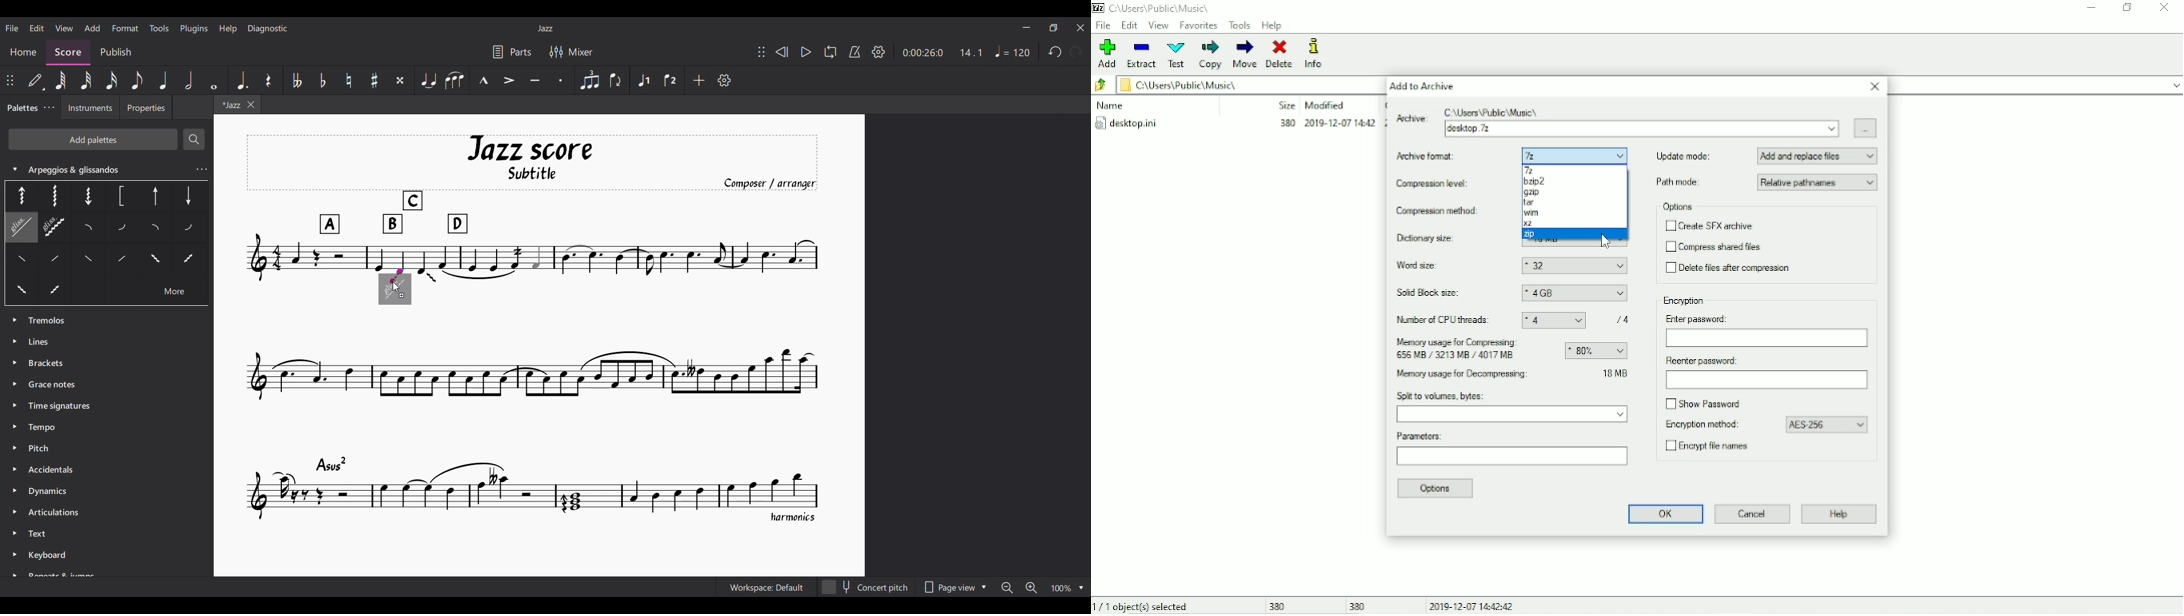 Image resolution: width=2184 pixels, height=616 pixels. I want to click on Palate 19, so click(55, 291).